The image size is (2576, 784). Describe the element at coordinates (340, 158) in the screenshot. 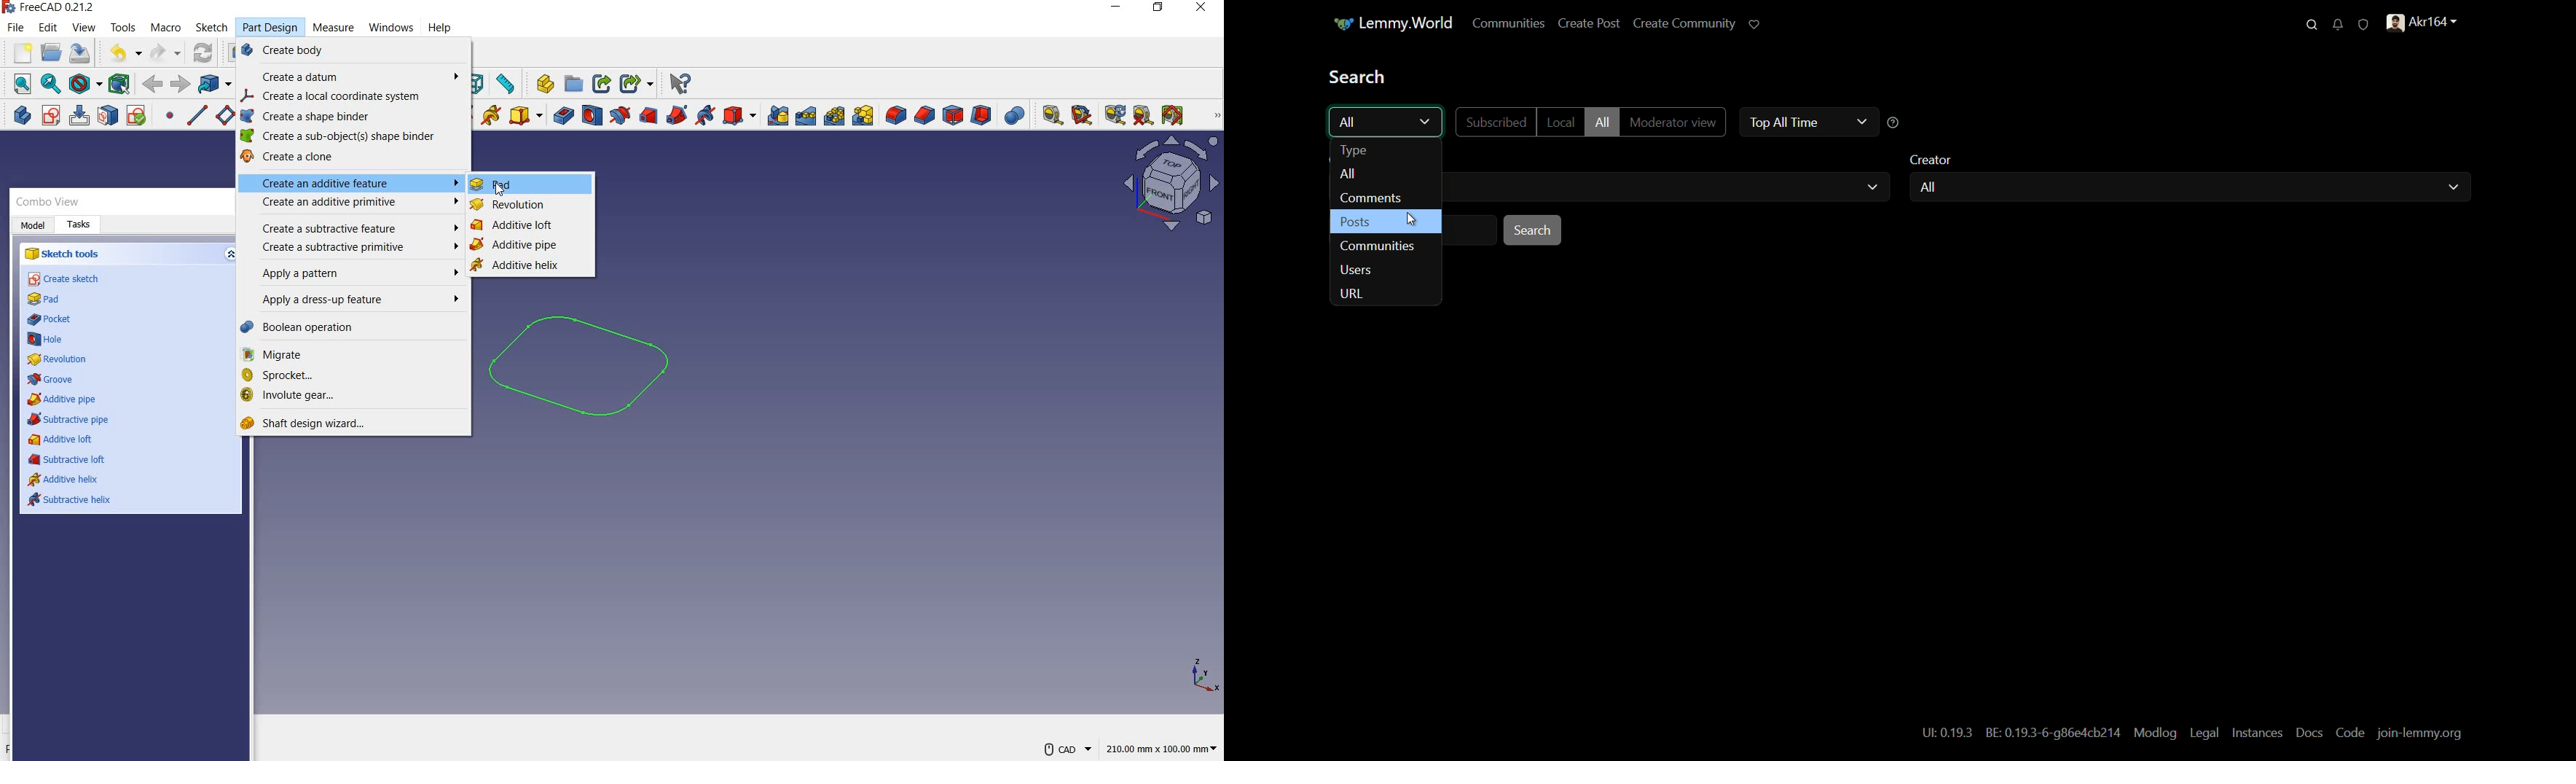

I see `create a clone` at that location.